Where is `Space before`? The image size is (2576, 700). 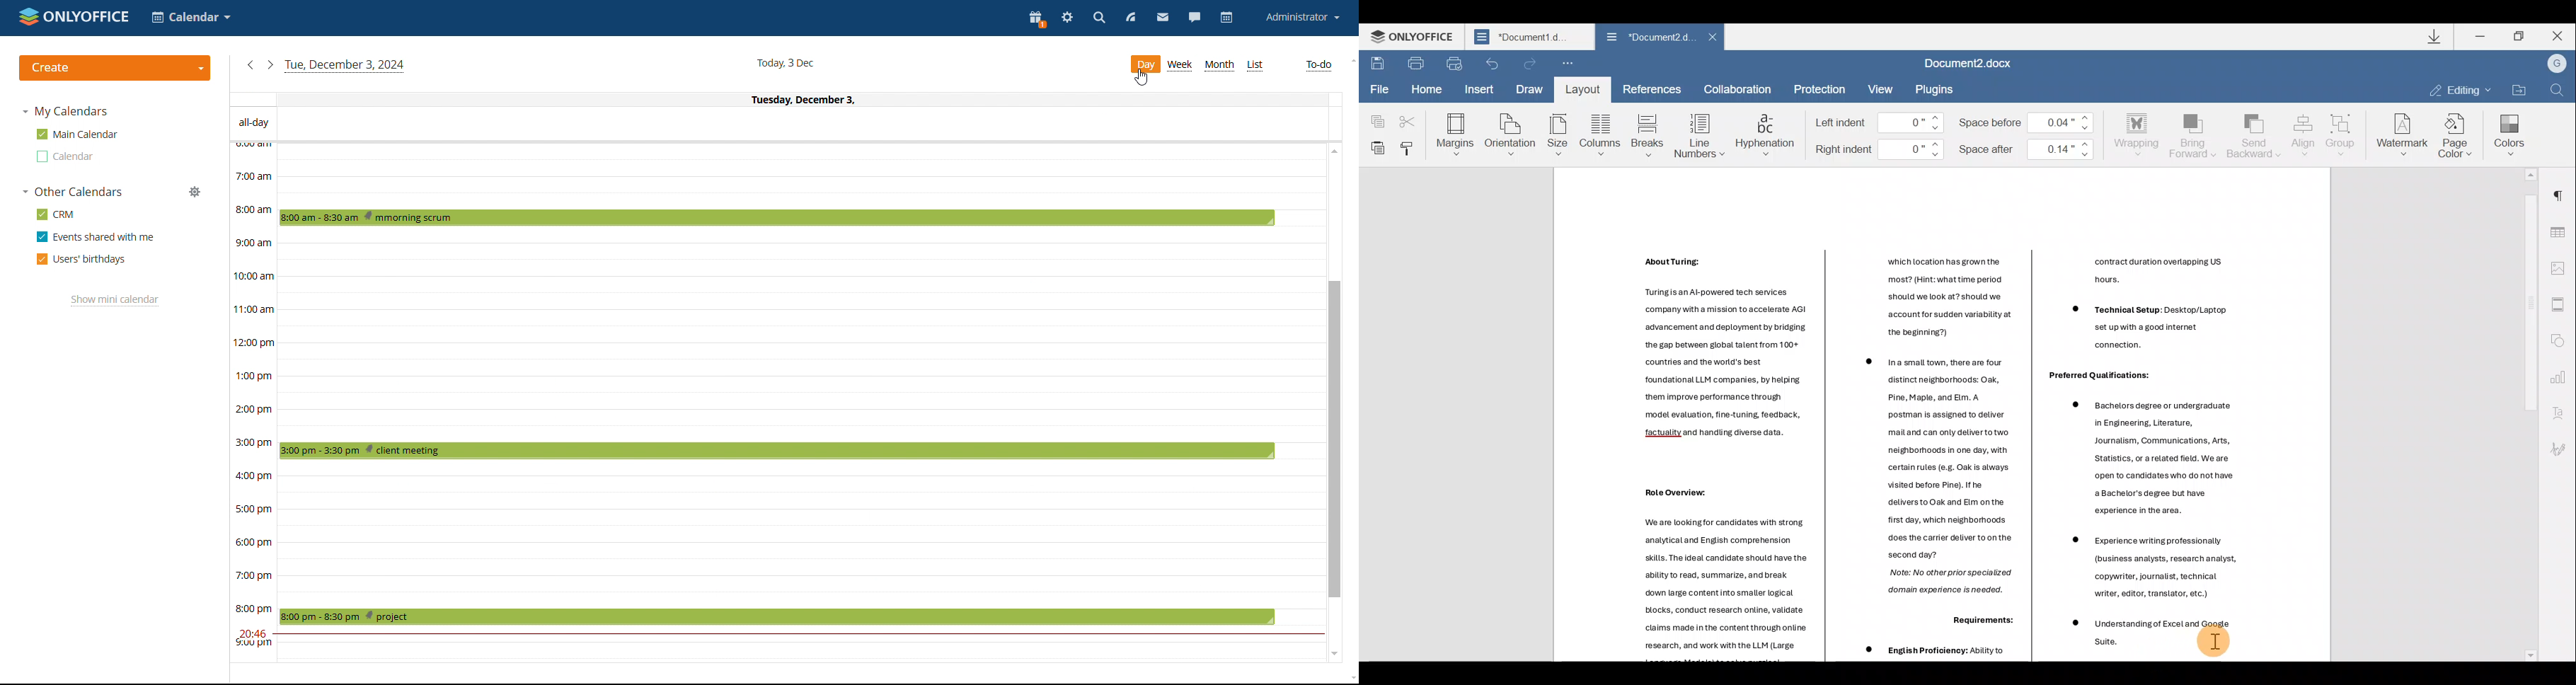
Space before is located at coordinates (2031, 119).